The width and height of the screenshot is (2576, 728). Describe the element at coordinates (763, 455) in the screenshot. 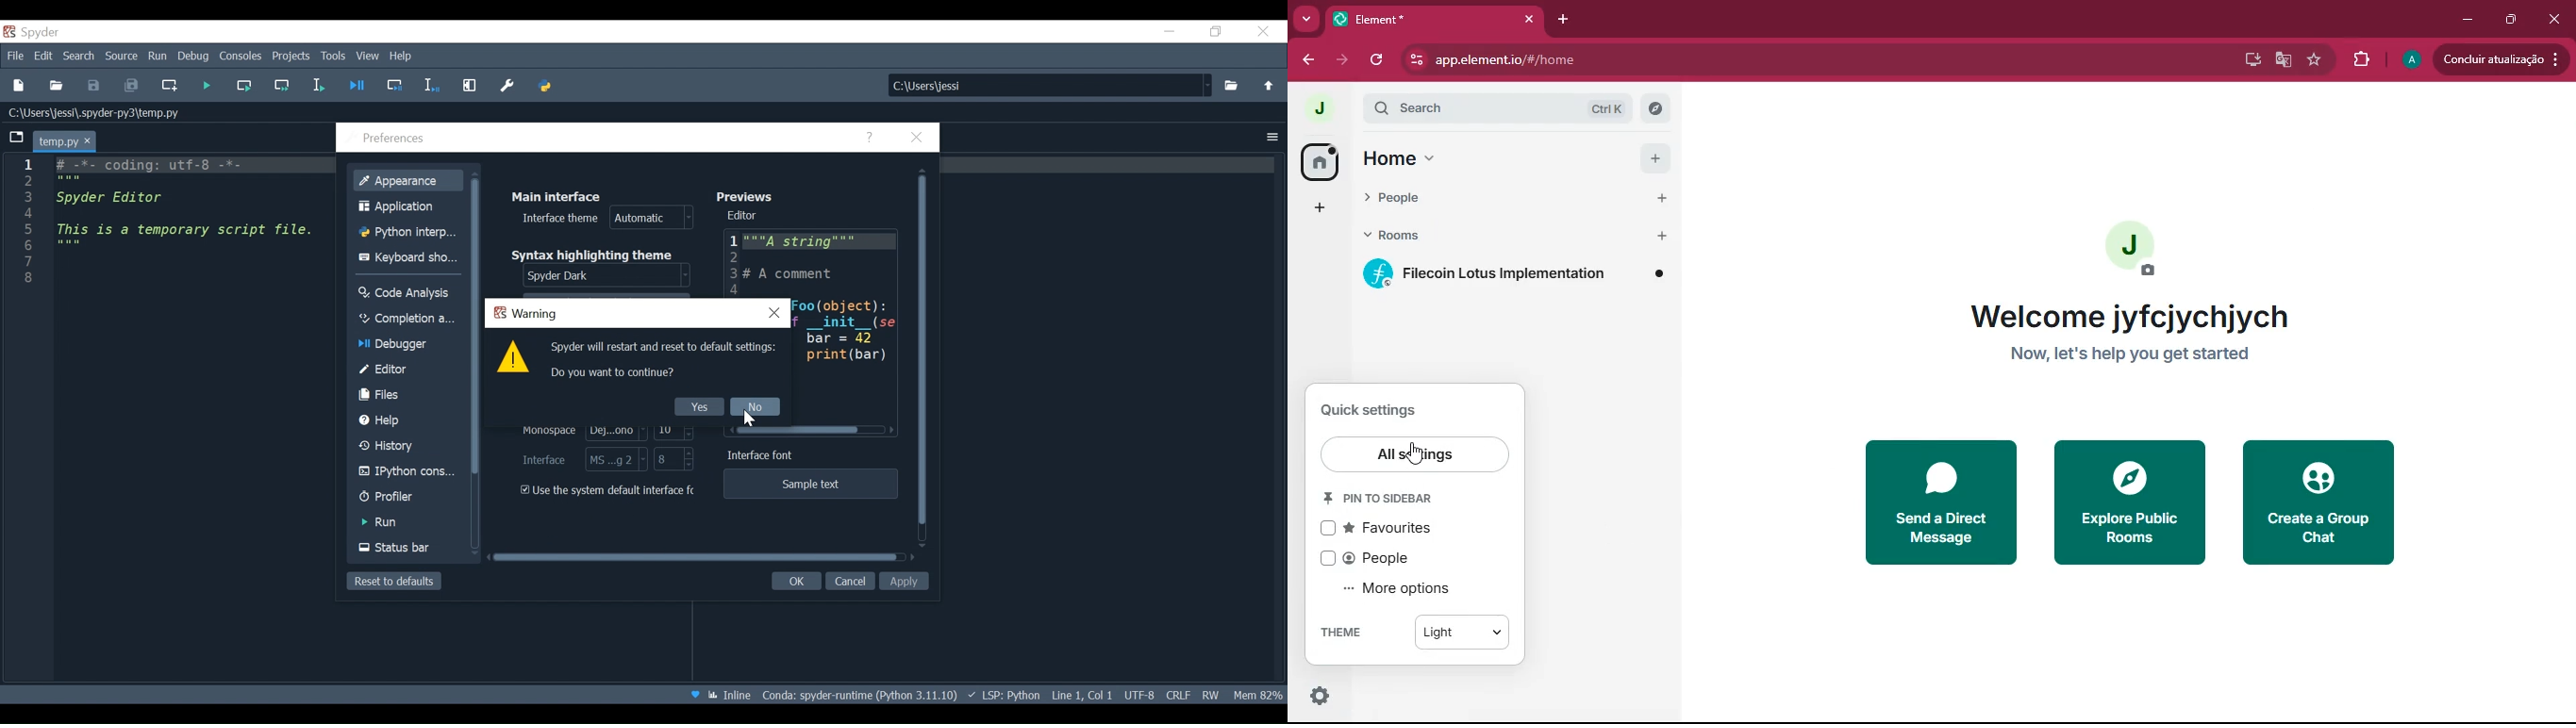

I see `Interface font` at that location.